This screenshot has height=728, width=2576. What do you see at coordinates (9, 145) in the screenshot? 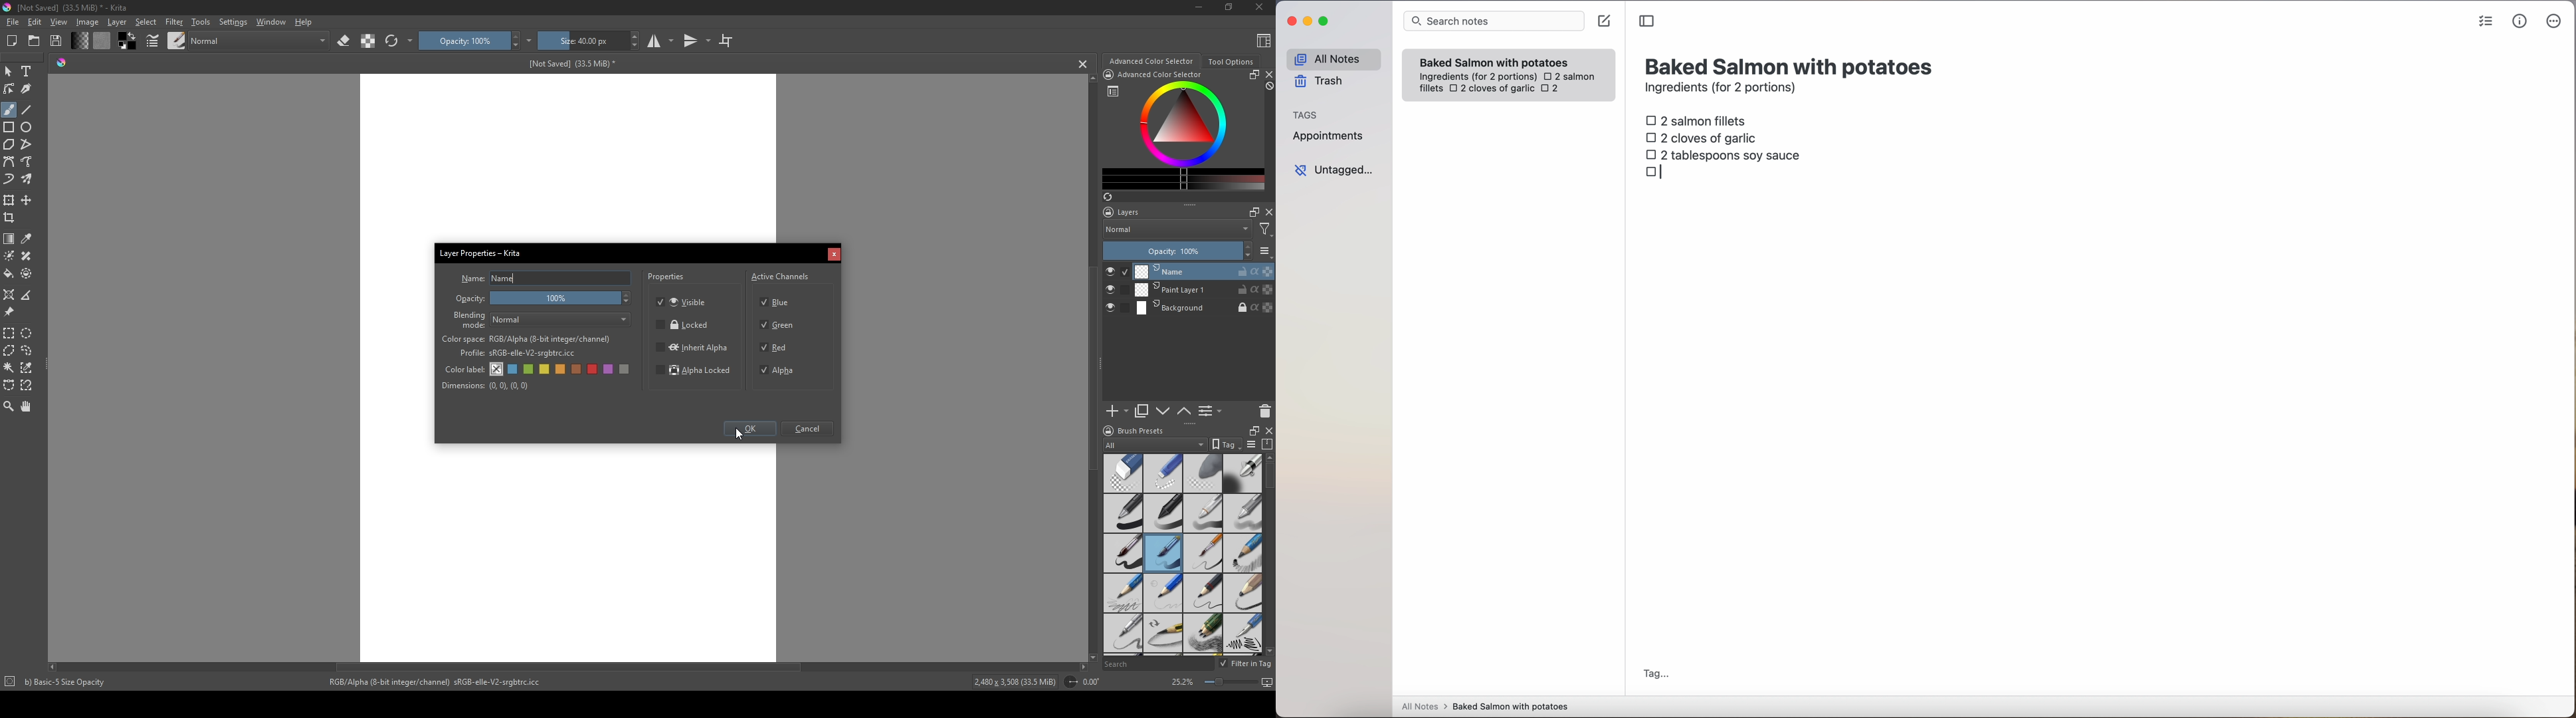
I see `polygon` at bounding box center [9, 145].